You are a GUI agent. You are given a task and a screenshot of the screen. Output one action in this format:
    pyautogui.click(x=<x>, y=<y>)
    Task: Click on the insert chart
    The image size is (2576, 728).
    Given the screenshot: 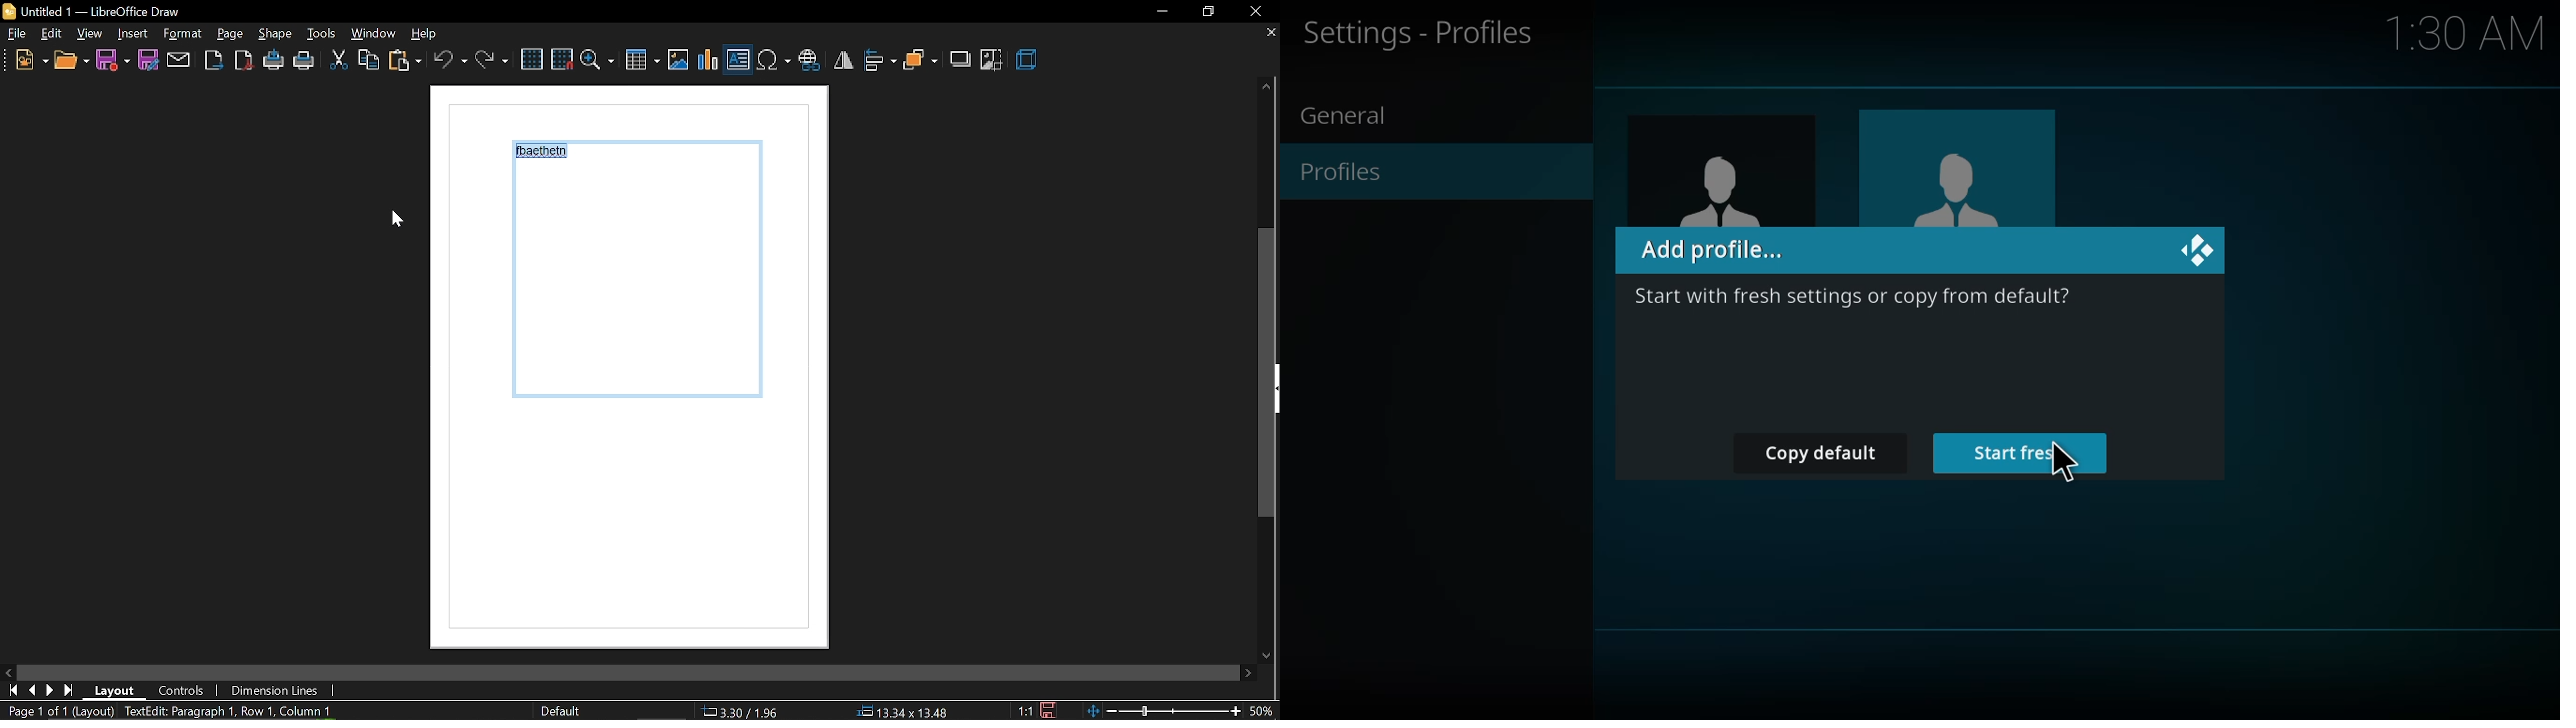 What is the action you would take?
    pyautogui.click(x=709, y=61)
    